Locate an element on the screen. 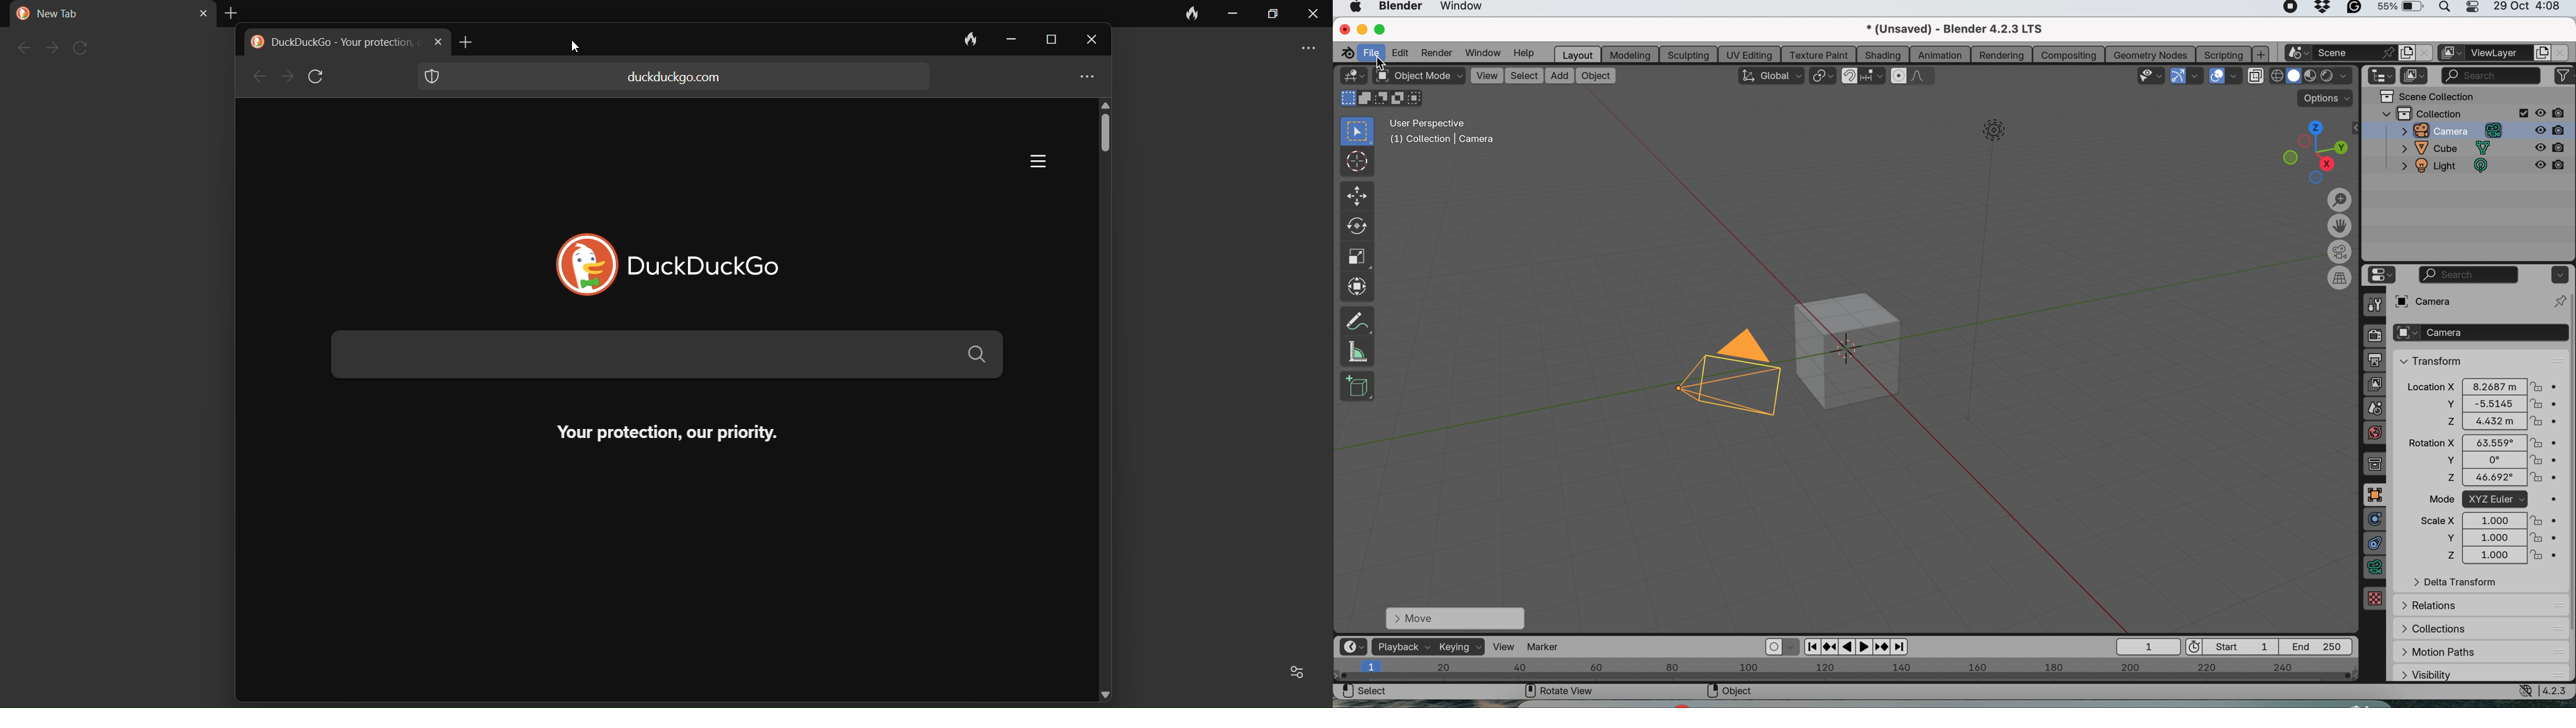 The height and width of the screenshot is (728, 2576). collection is located at coordinates (2378, 464).